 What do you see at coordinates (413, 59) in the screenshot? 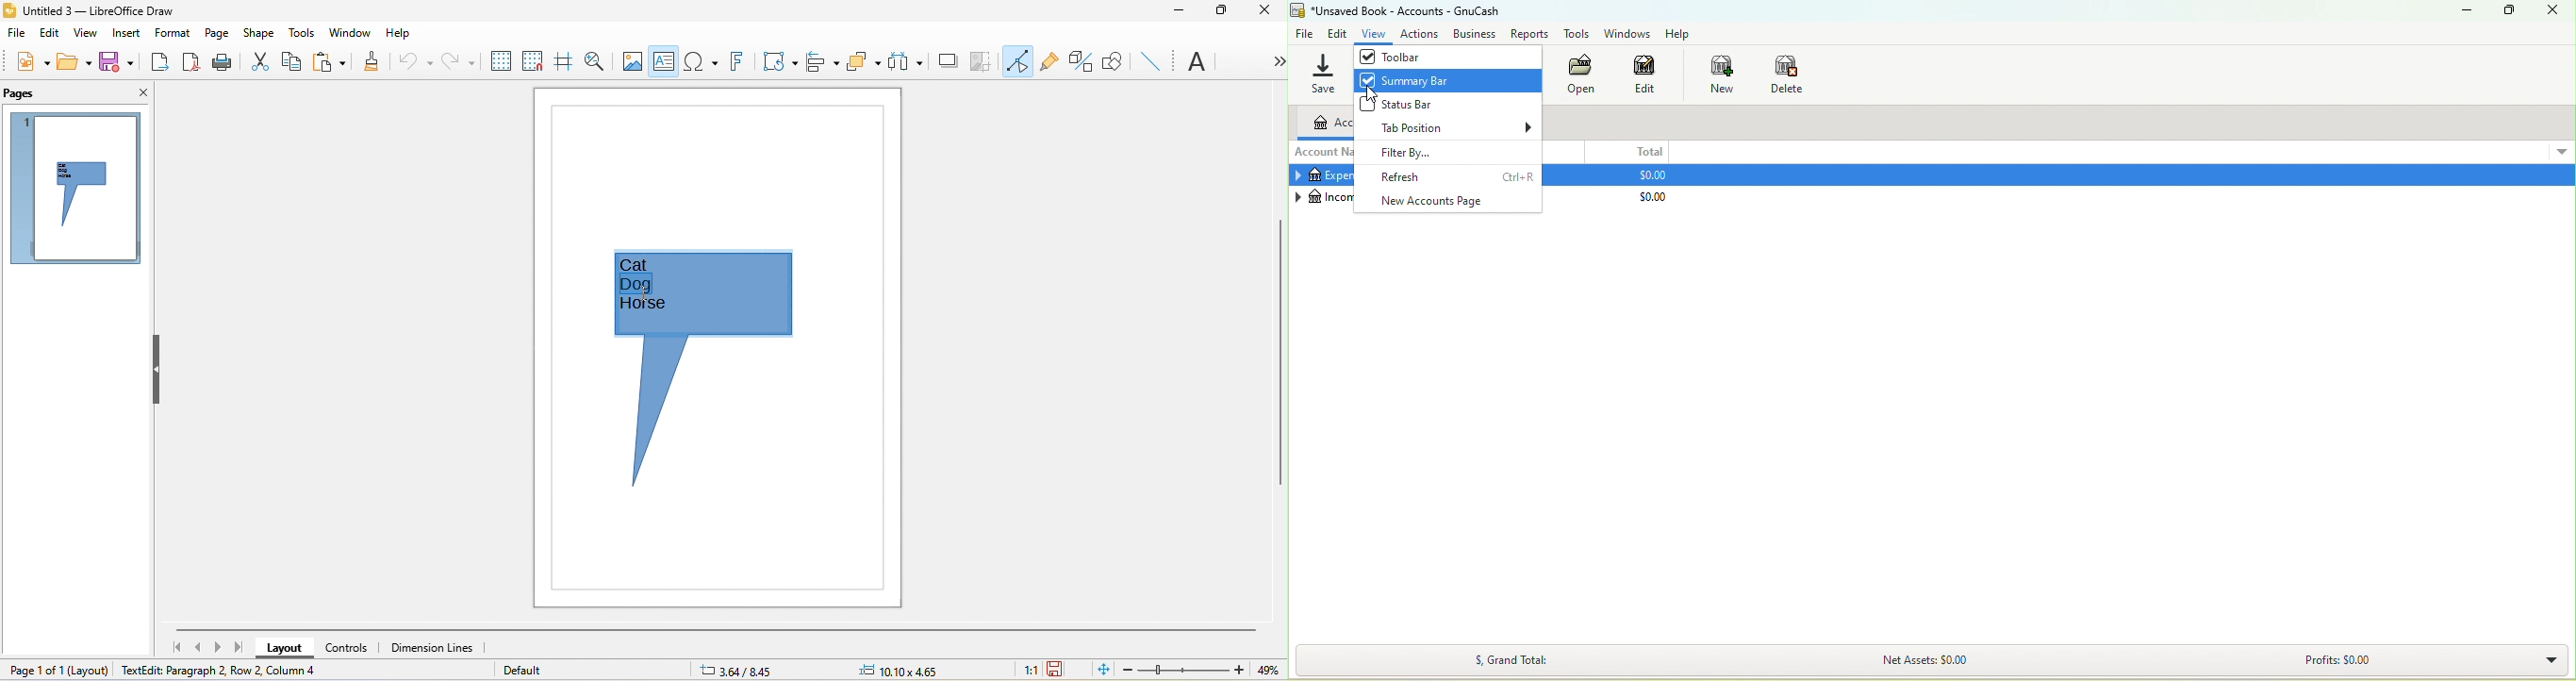
I see `undo` at bounding box center [413, 59].